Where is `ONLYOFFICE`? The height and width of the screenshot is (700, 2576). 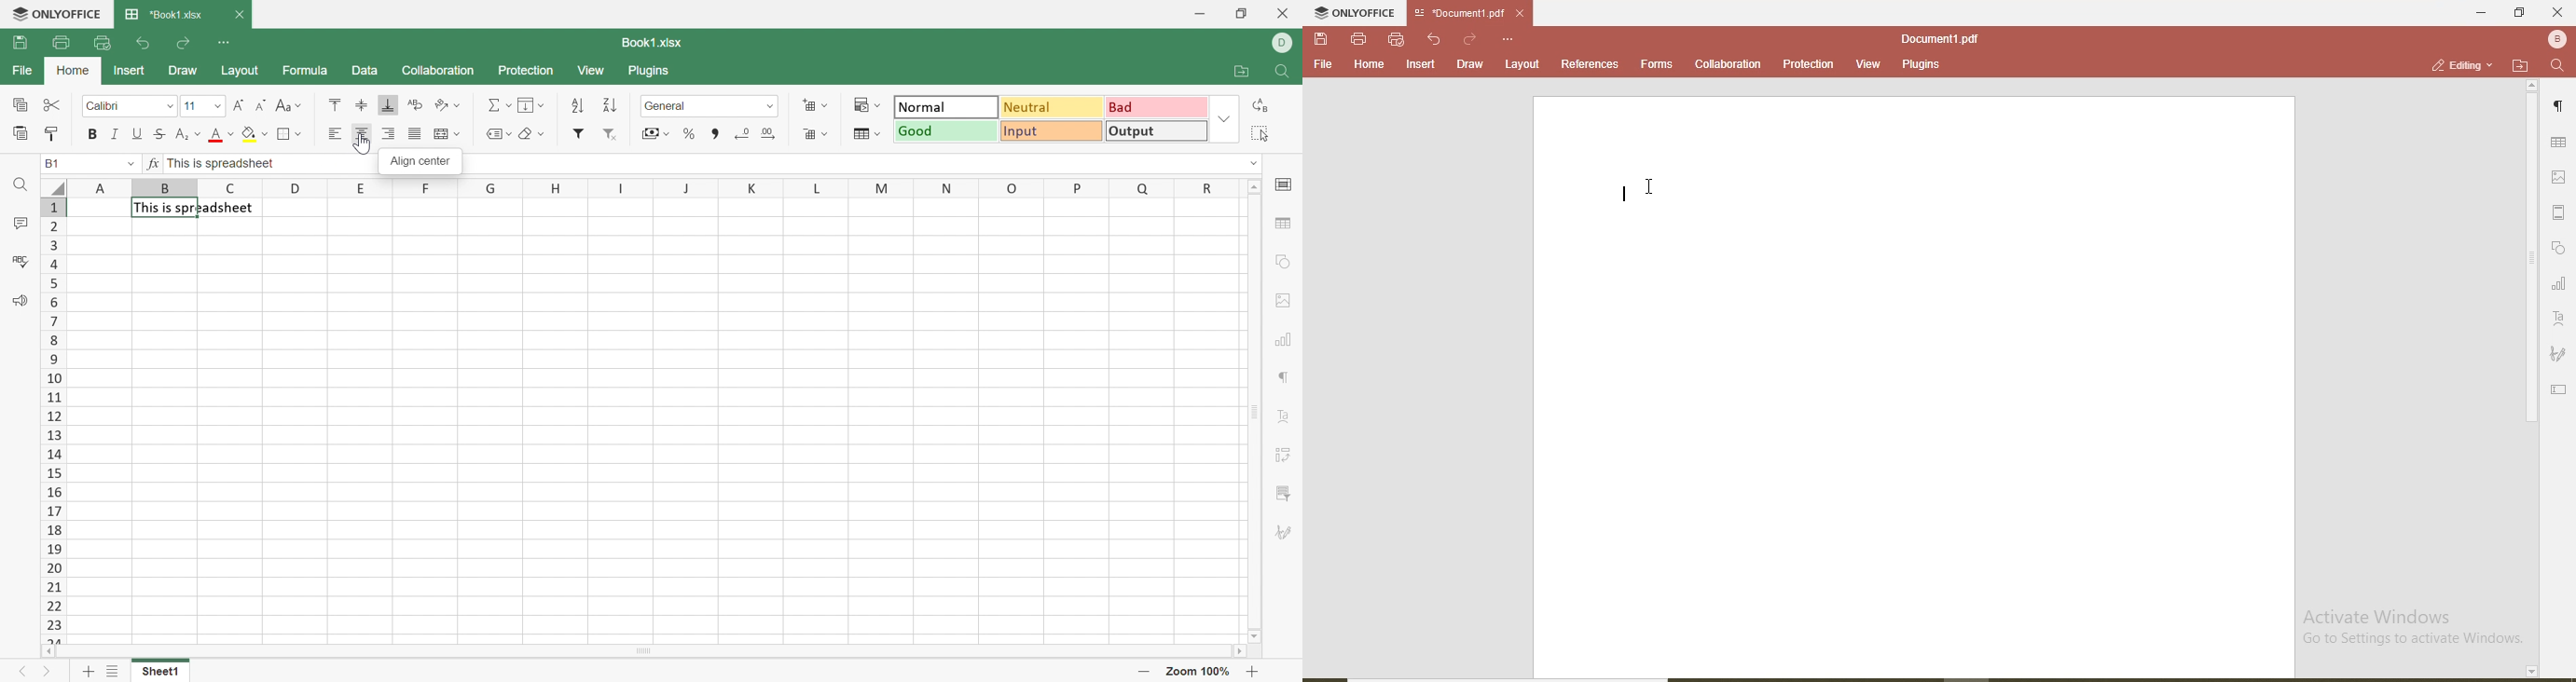
ONLYOFFICE is located at coordinates (56, 15).